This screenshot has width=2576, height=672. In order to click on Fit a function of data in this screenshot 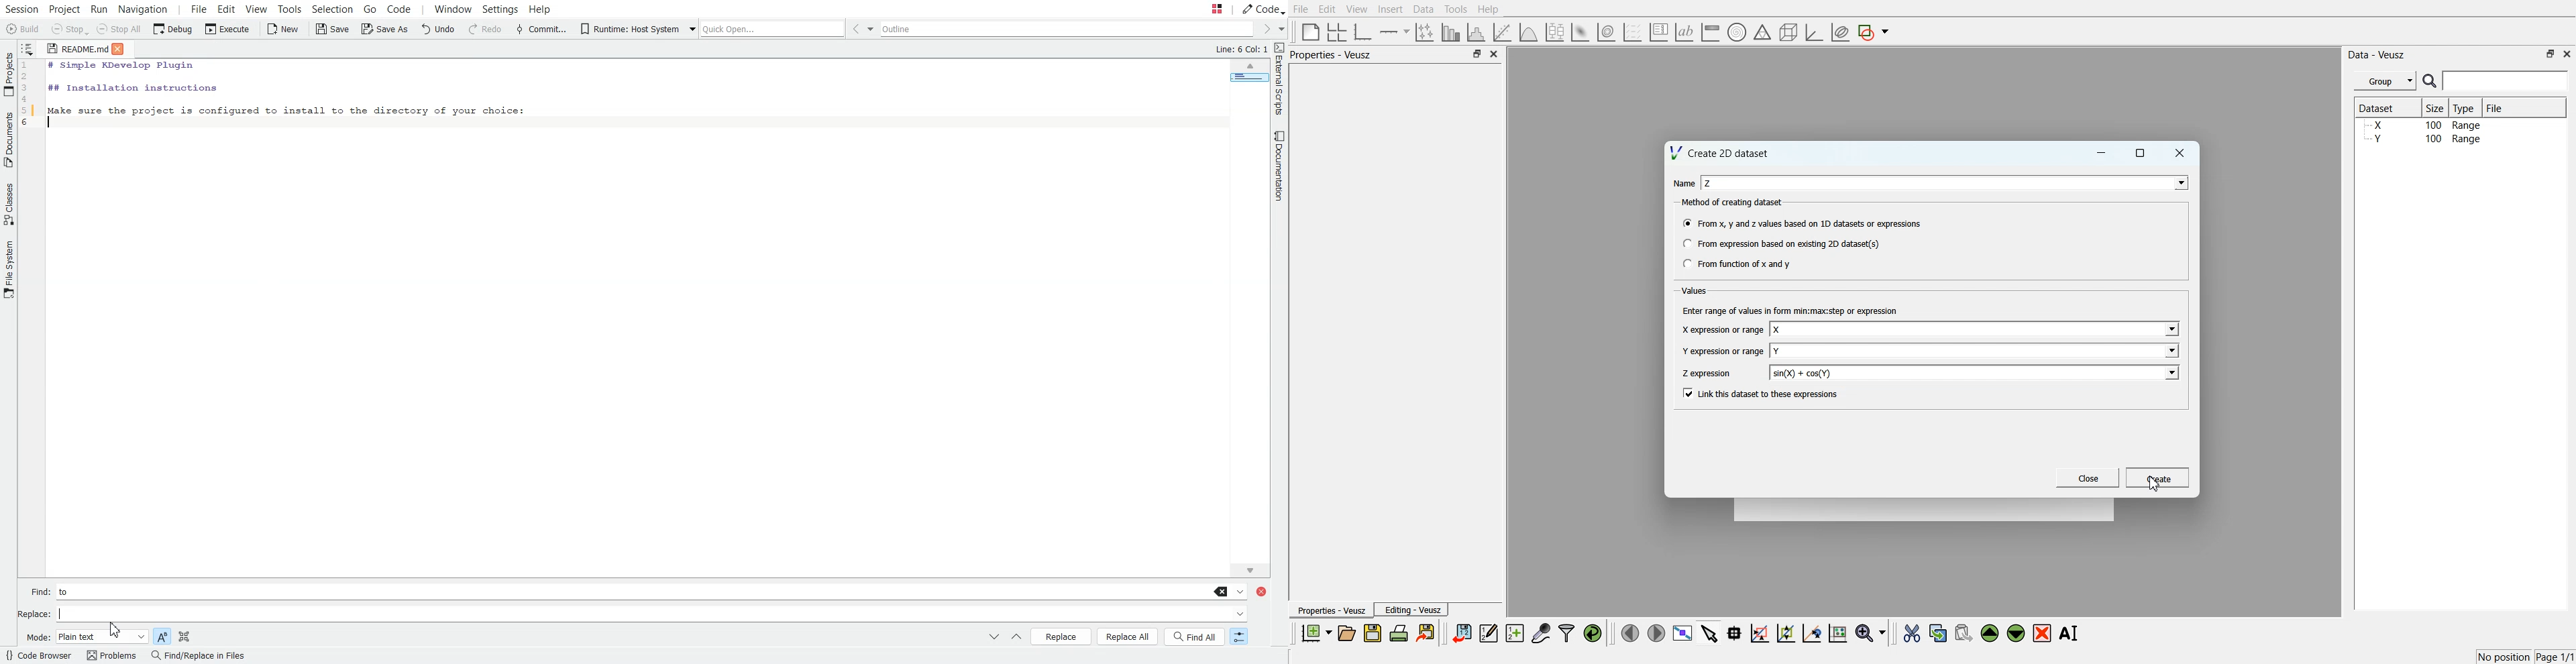, I will do `click(1501, 32)`.